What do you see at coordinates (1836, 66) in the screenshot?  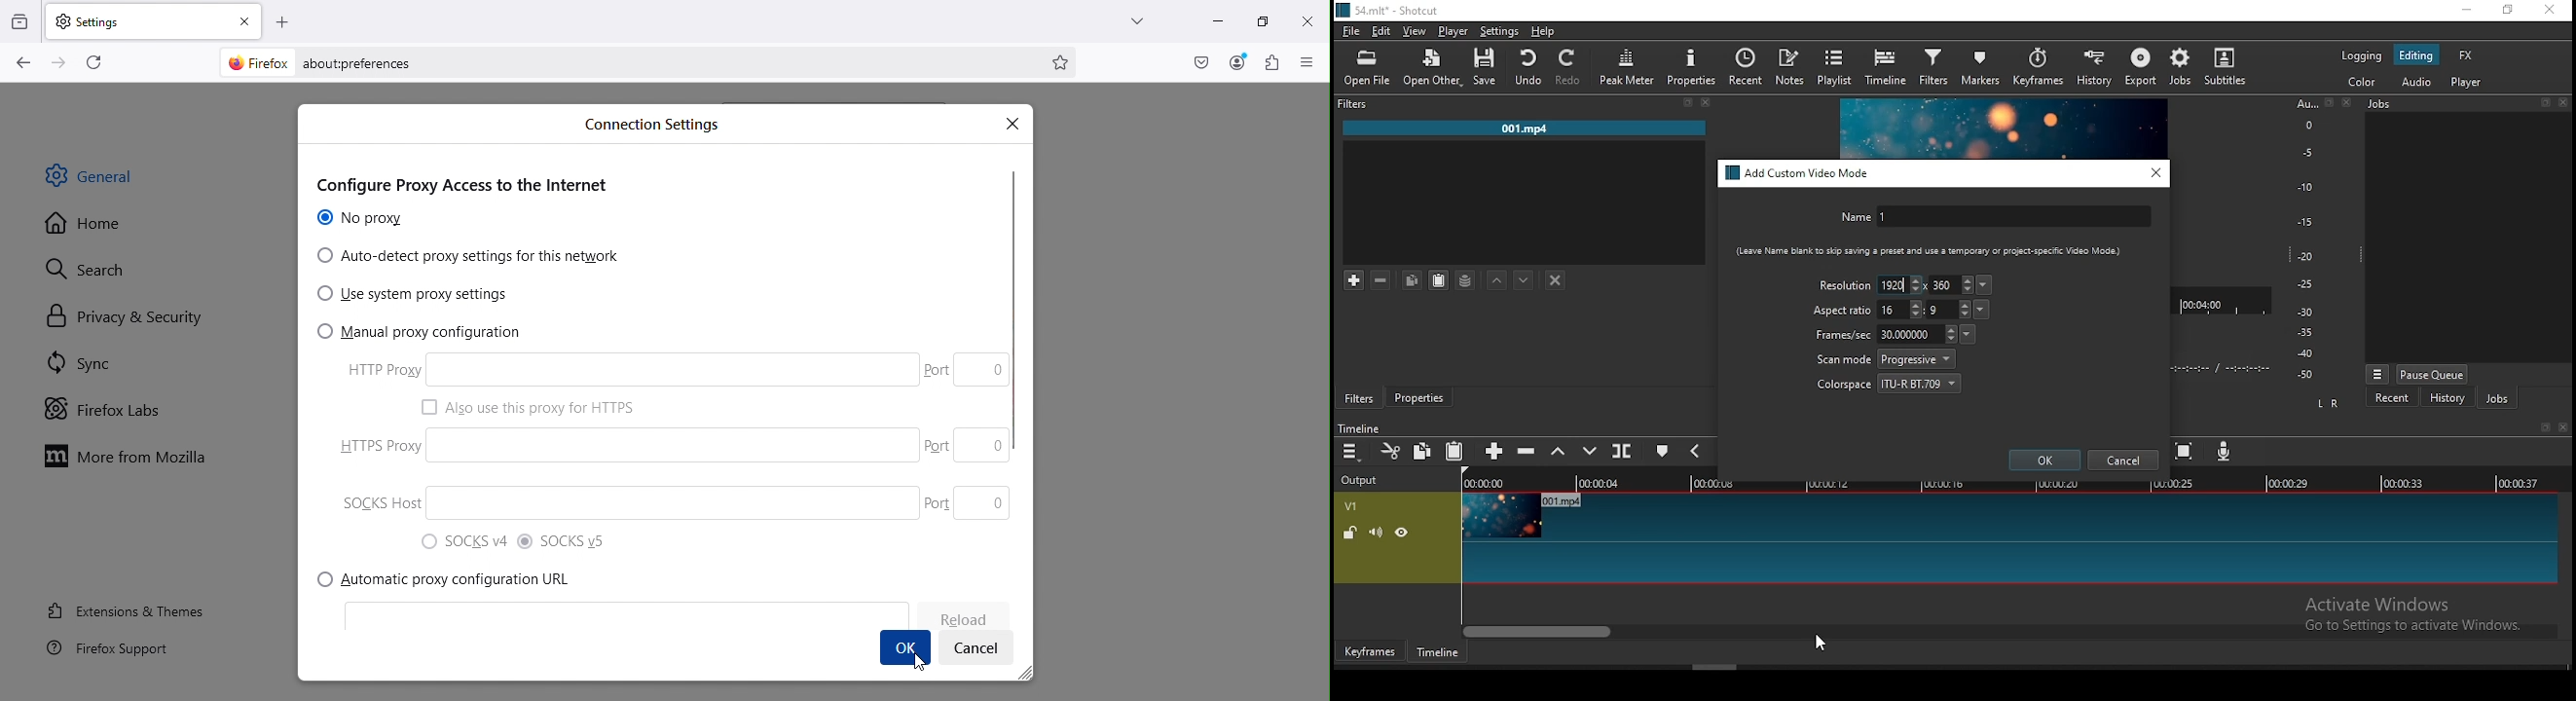 I see `playlist` at bounding box center [1836, 66].